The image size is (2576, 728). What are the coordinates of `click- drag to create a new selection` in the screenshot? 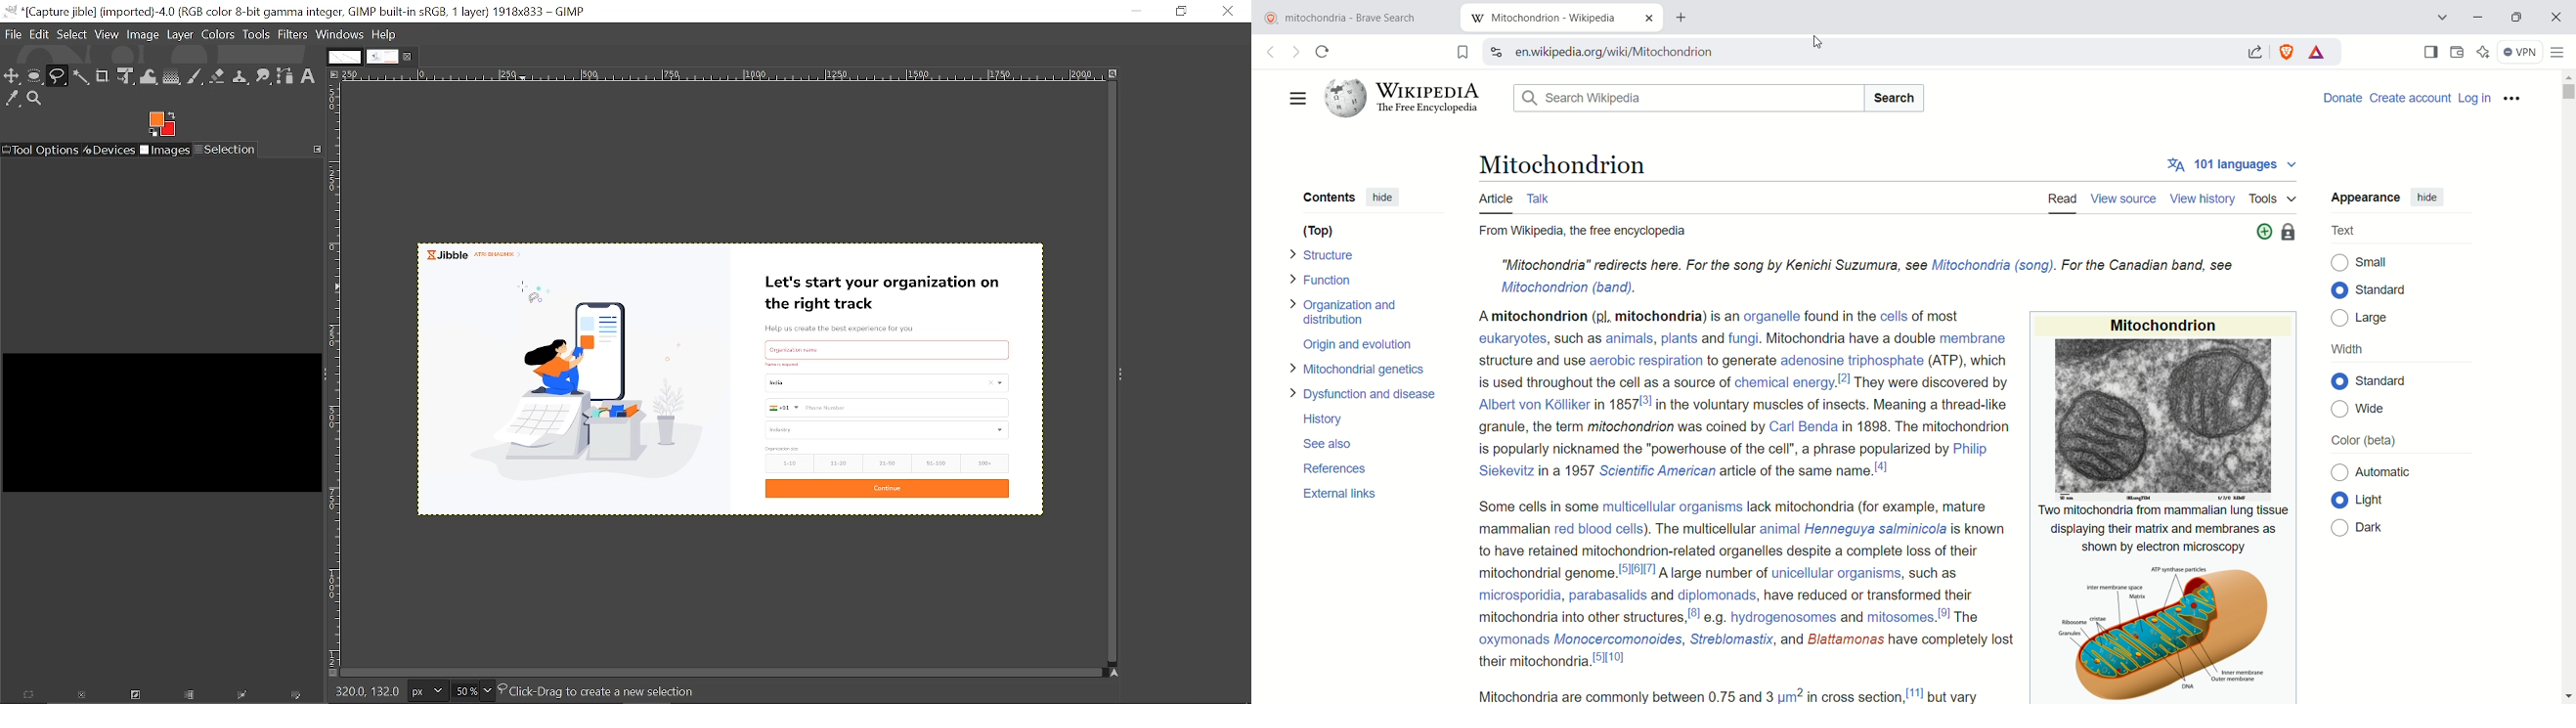 It's located at (604, 689).